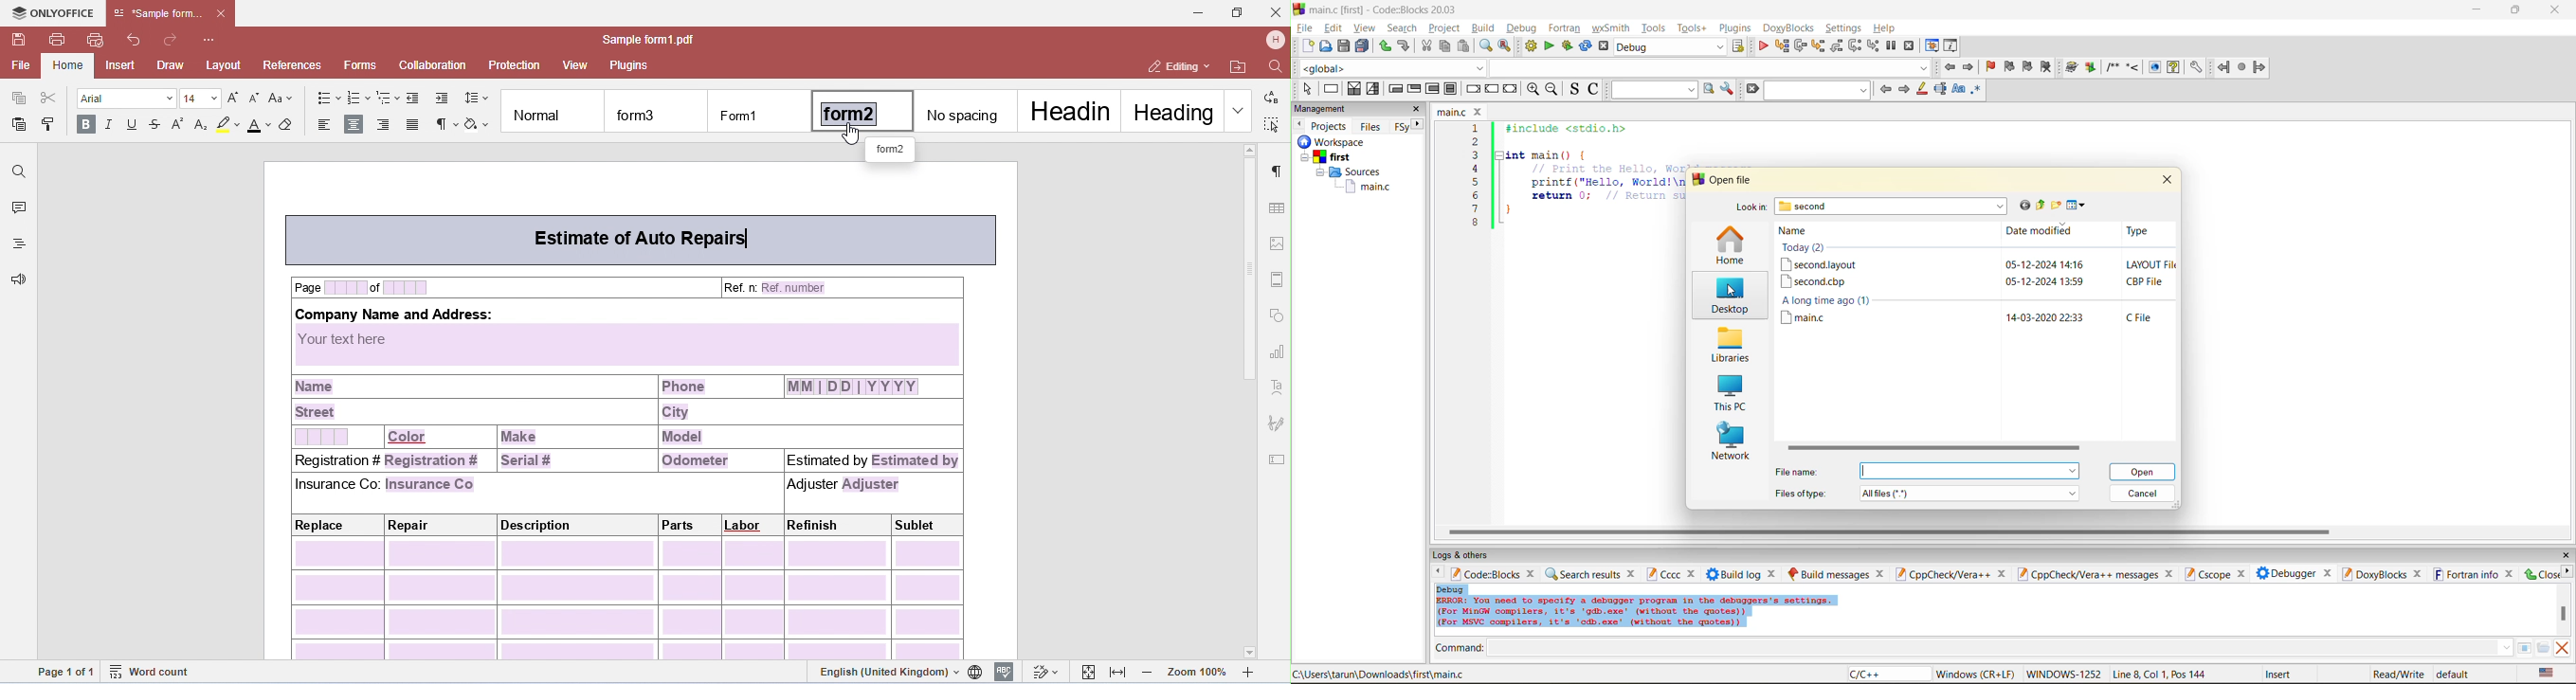 This screenshot has width=2576, height=700. Describe the element at coordinates (2225, 67) in the screenshot. I see `back` at that location.